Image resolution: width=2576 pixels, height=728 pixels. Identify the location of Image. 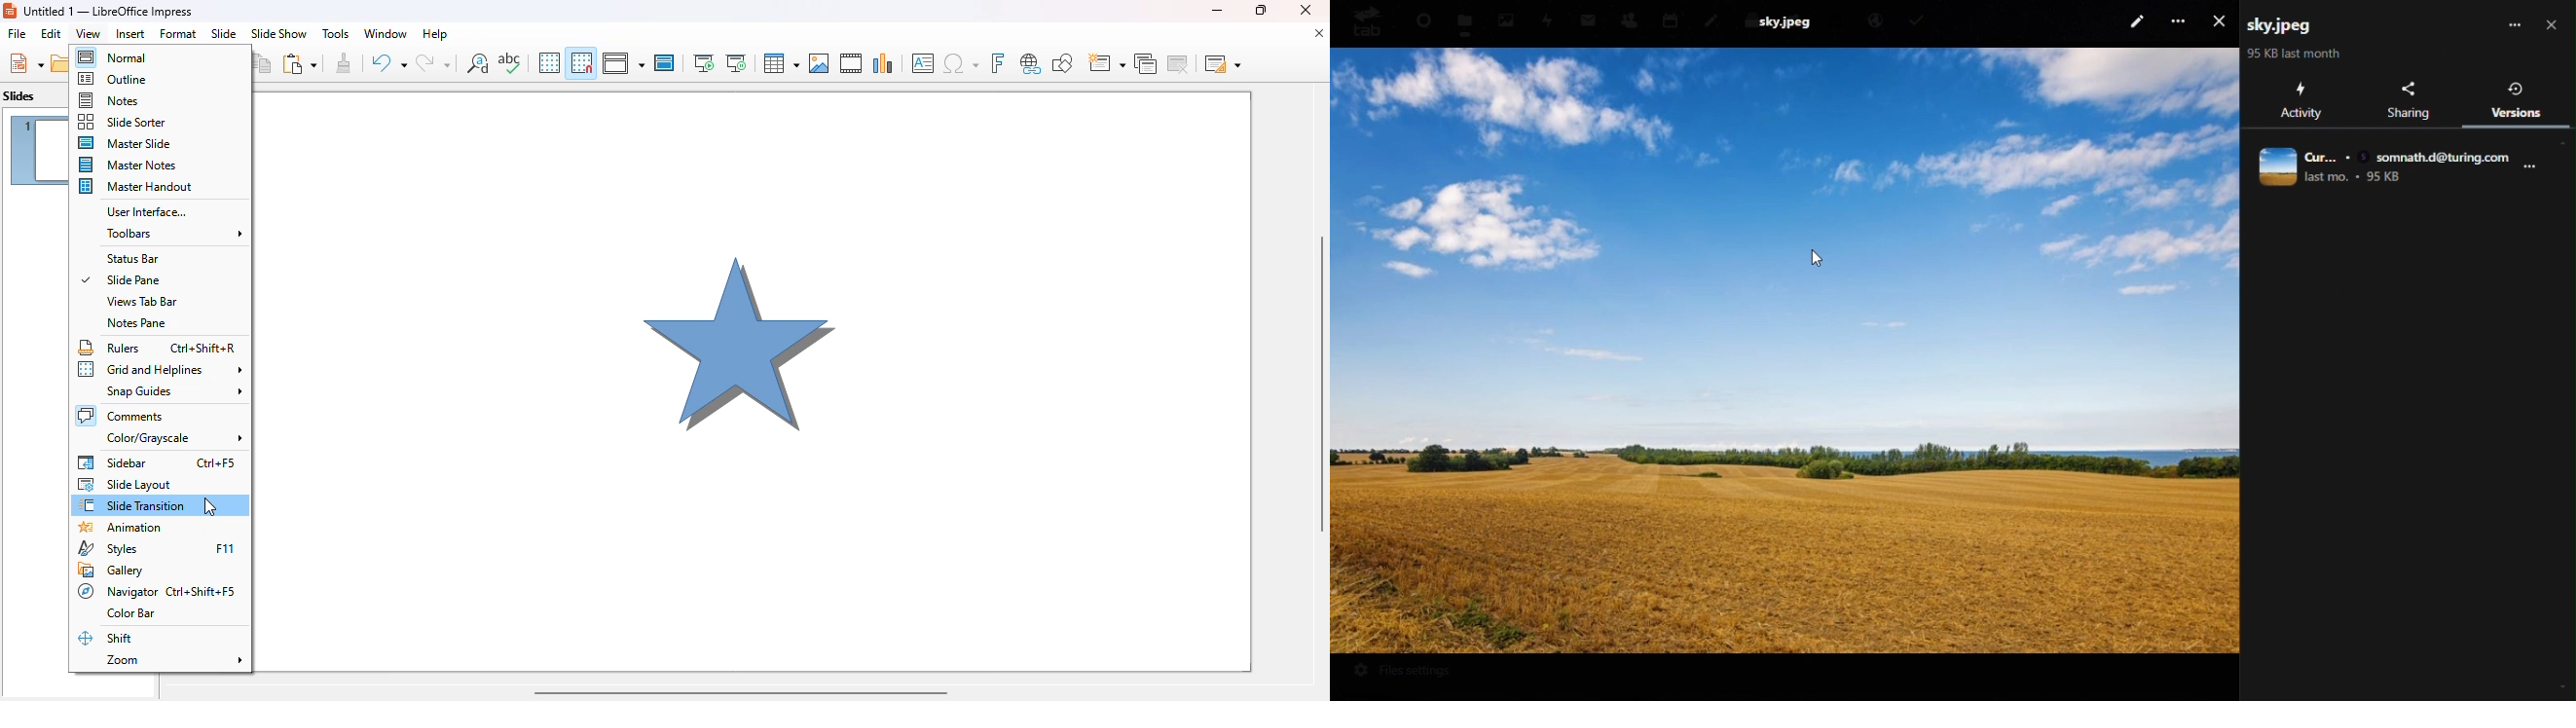
(1786, 350).